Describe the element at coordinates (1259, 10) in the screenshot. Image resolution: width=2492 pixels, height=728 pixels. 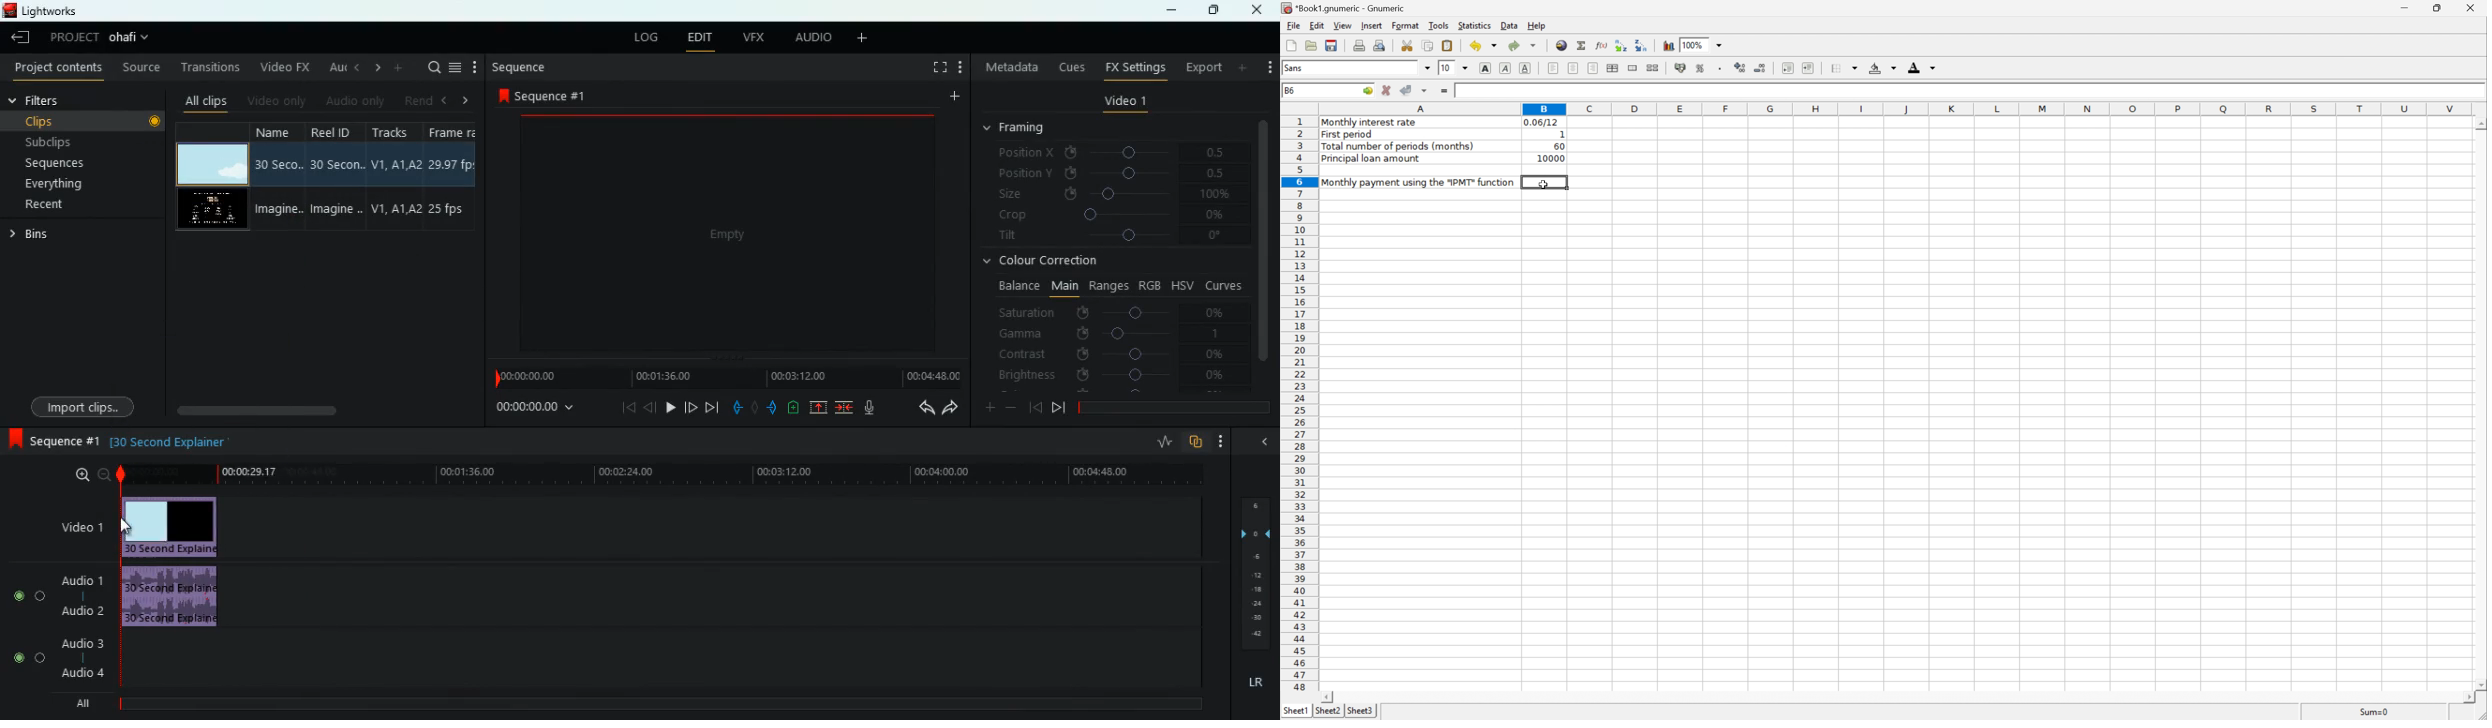
I see `close` at that location.